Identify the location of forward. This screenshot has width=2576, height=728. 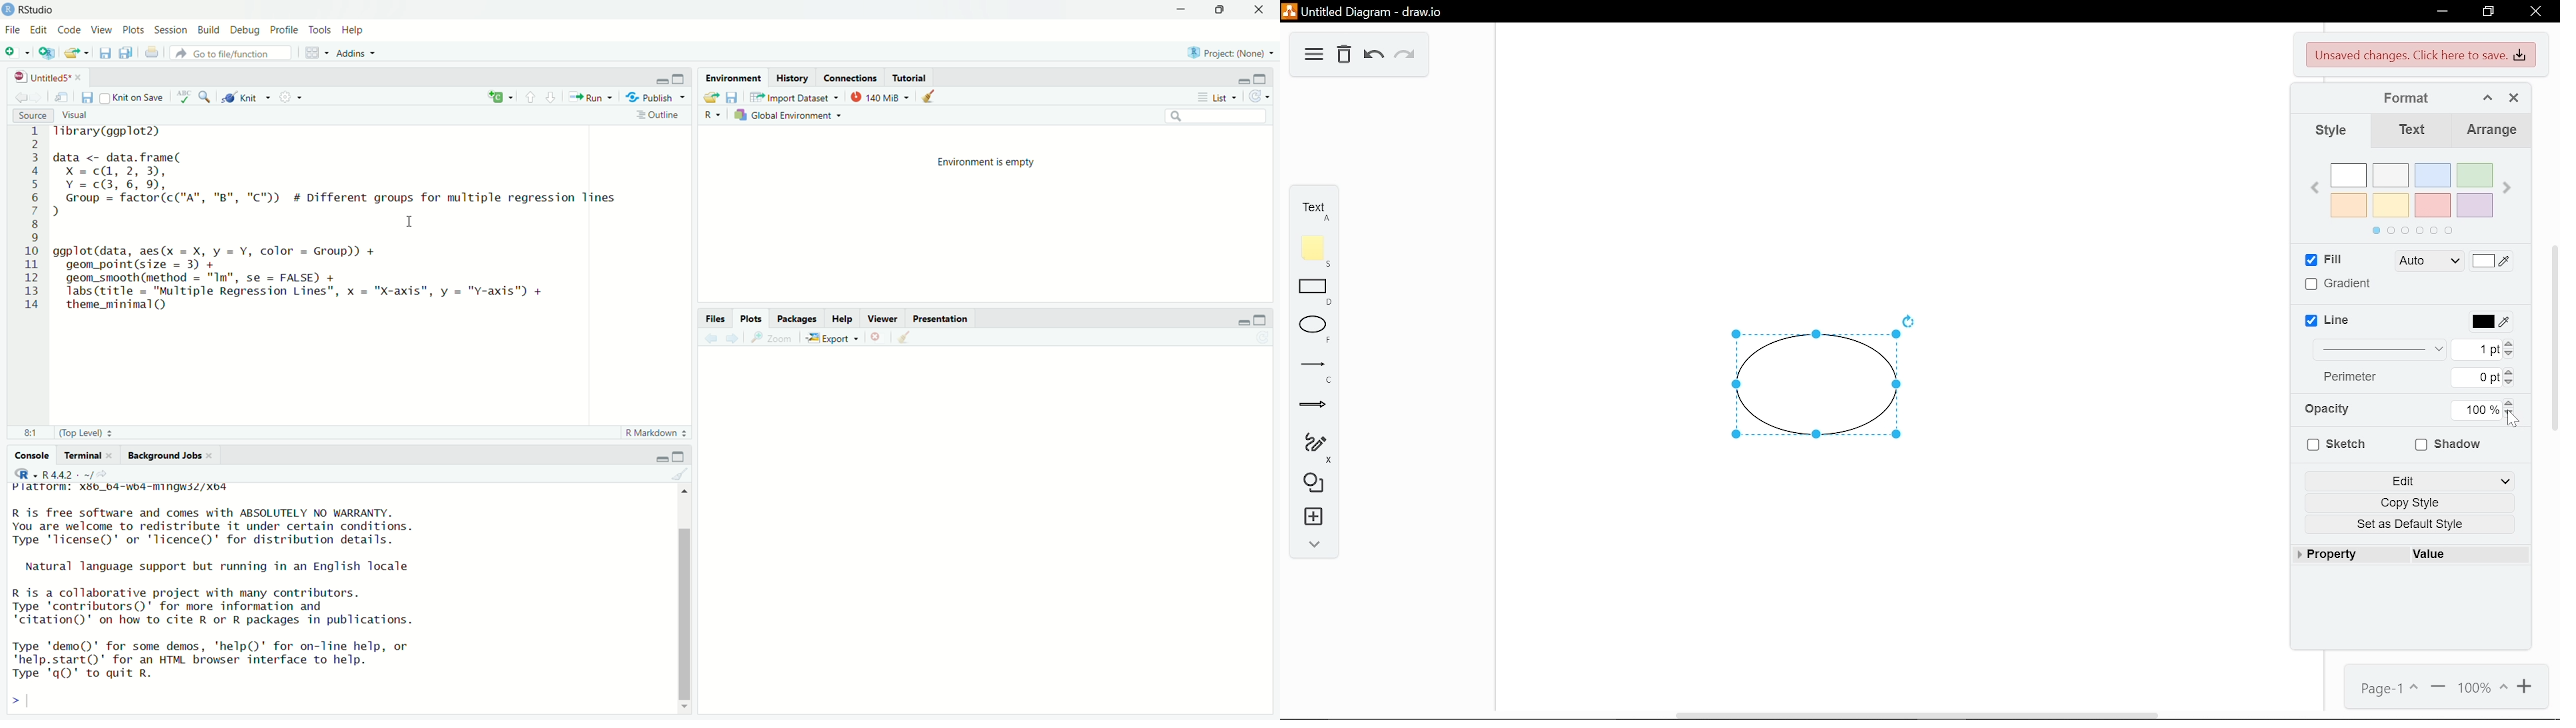
(735, 337).